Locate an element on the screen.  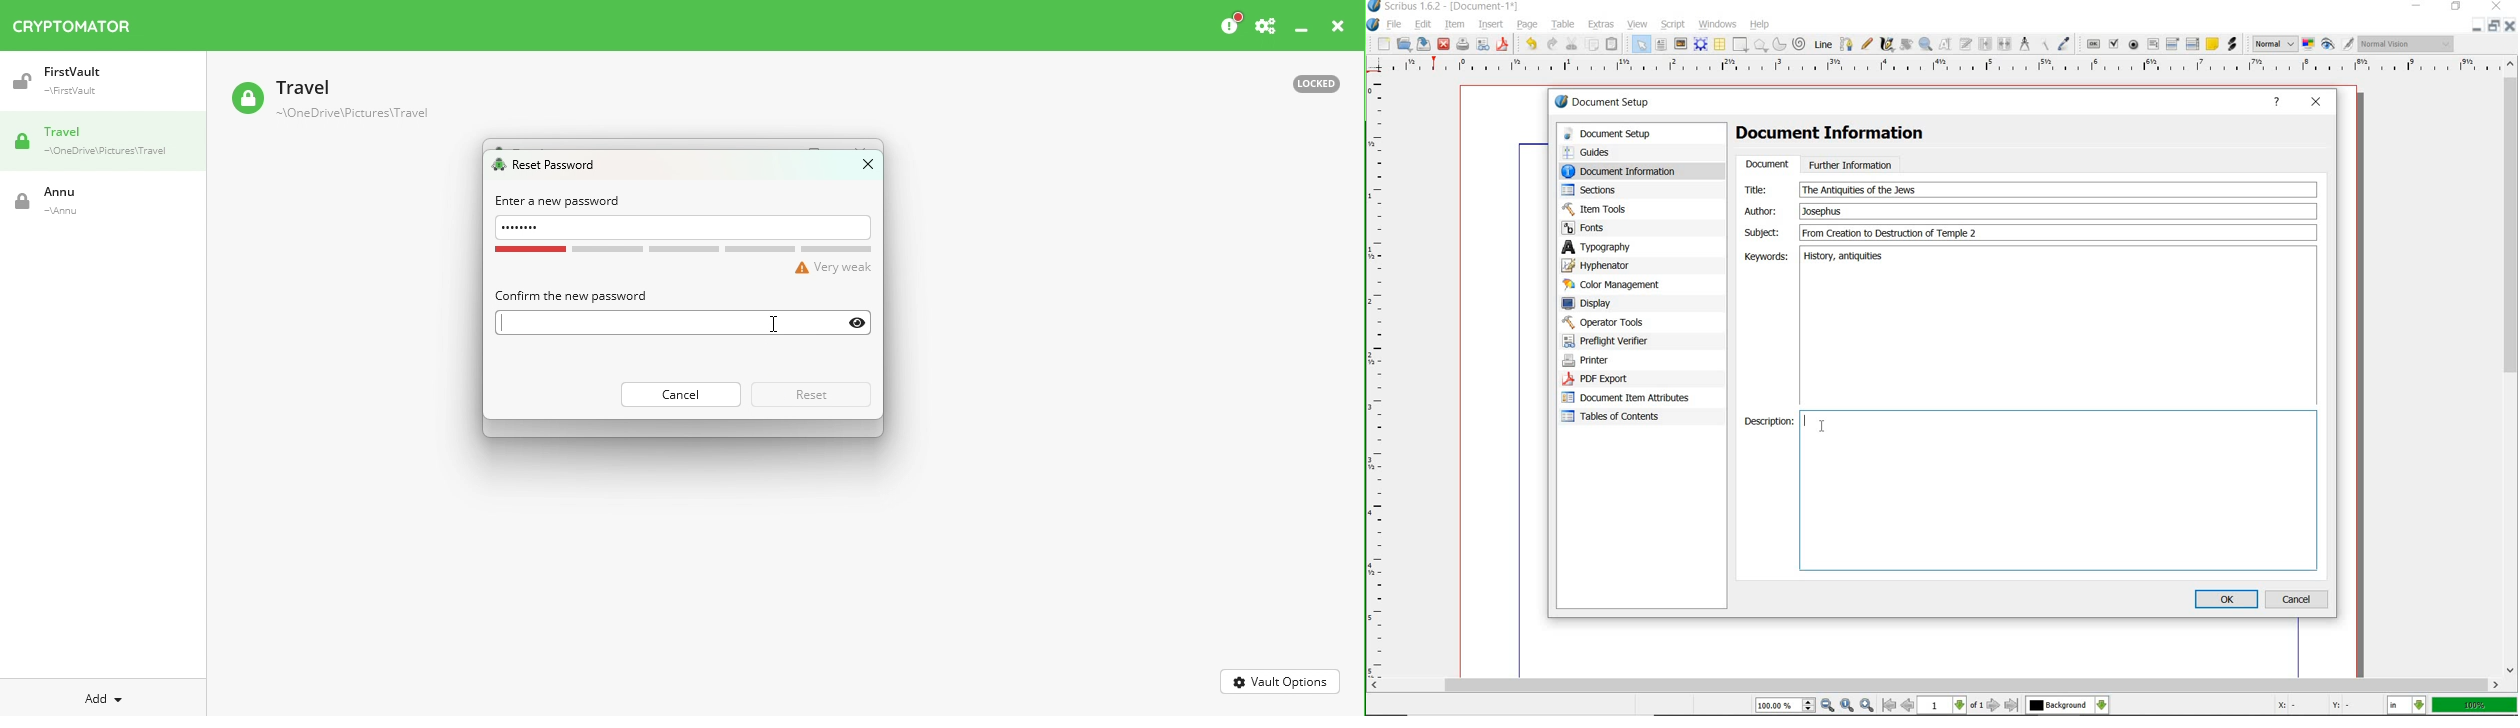
typography is located at coordinates (1616, 247).